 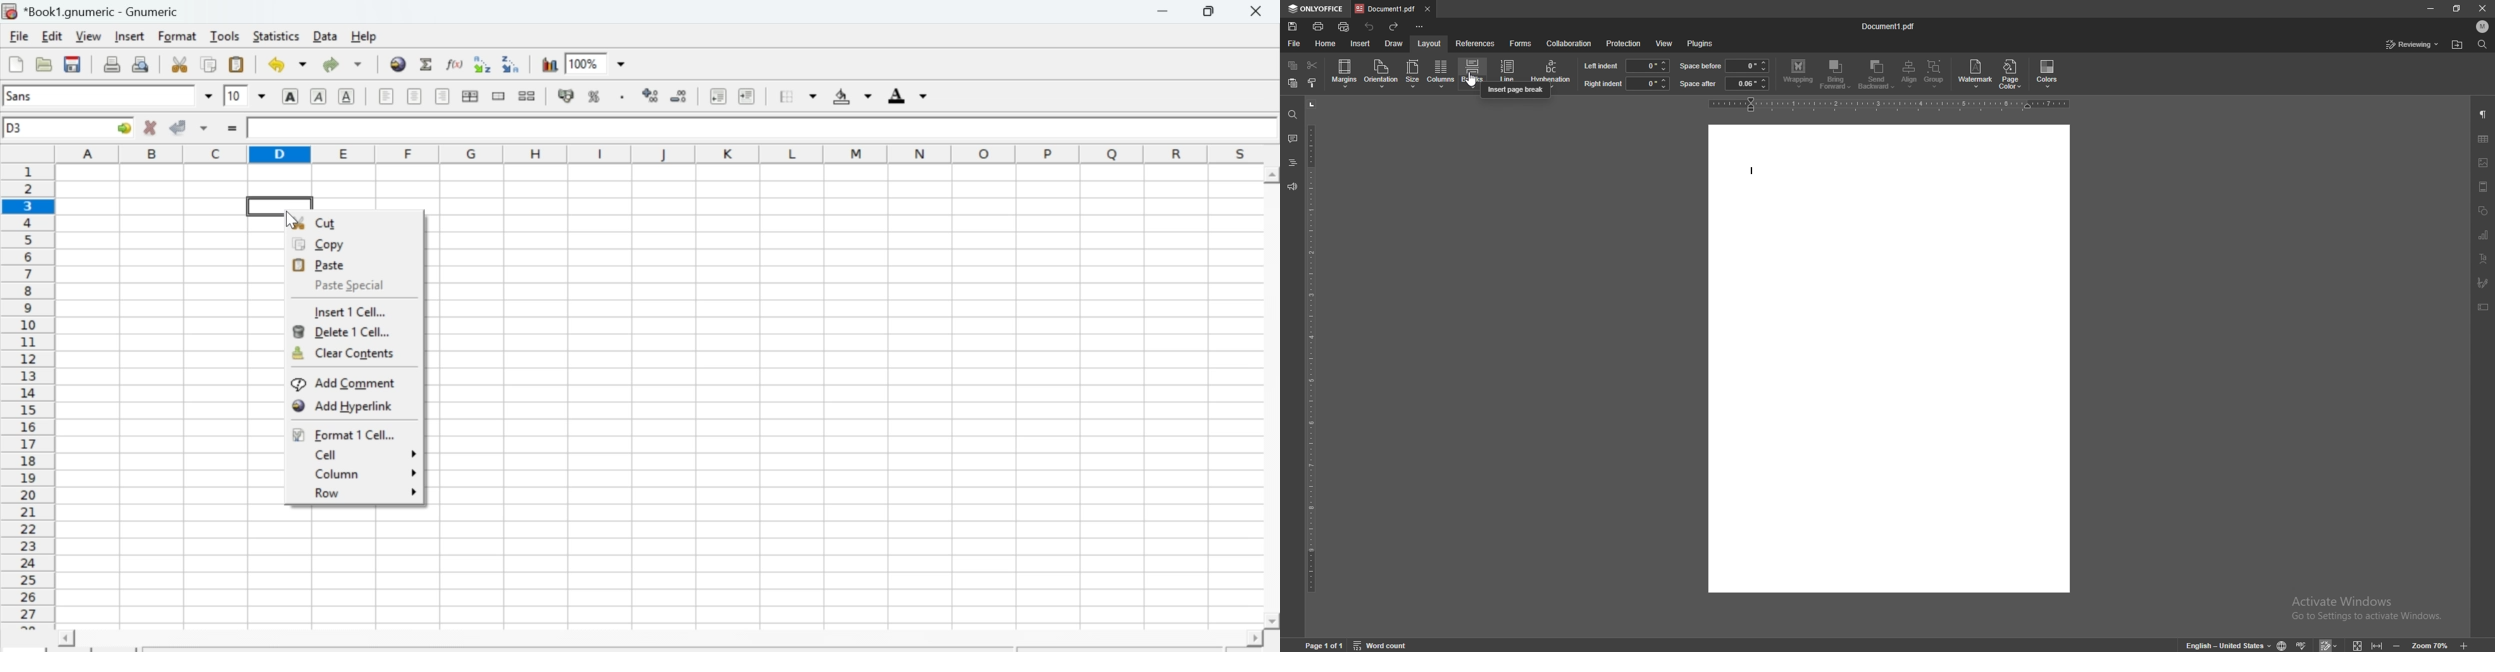 I want to click on Format the selection as accounting, so click(x=566, y=95).